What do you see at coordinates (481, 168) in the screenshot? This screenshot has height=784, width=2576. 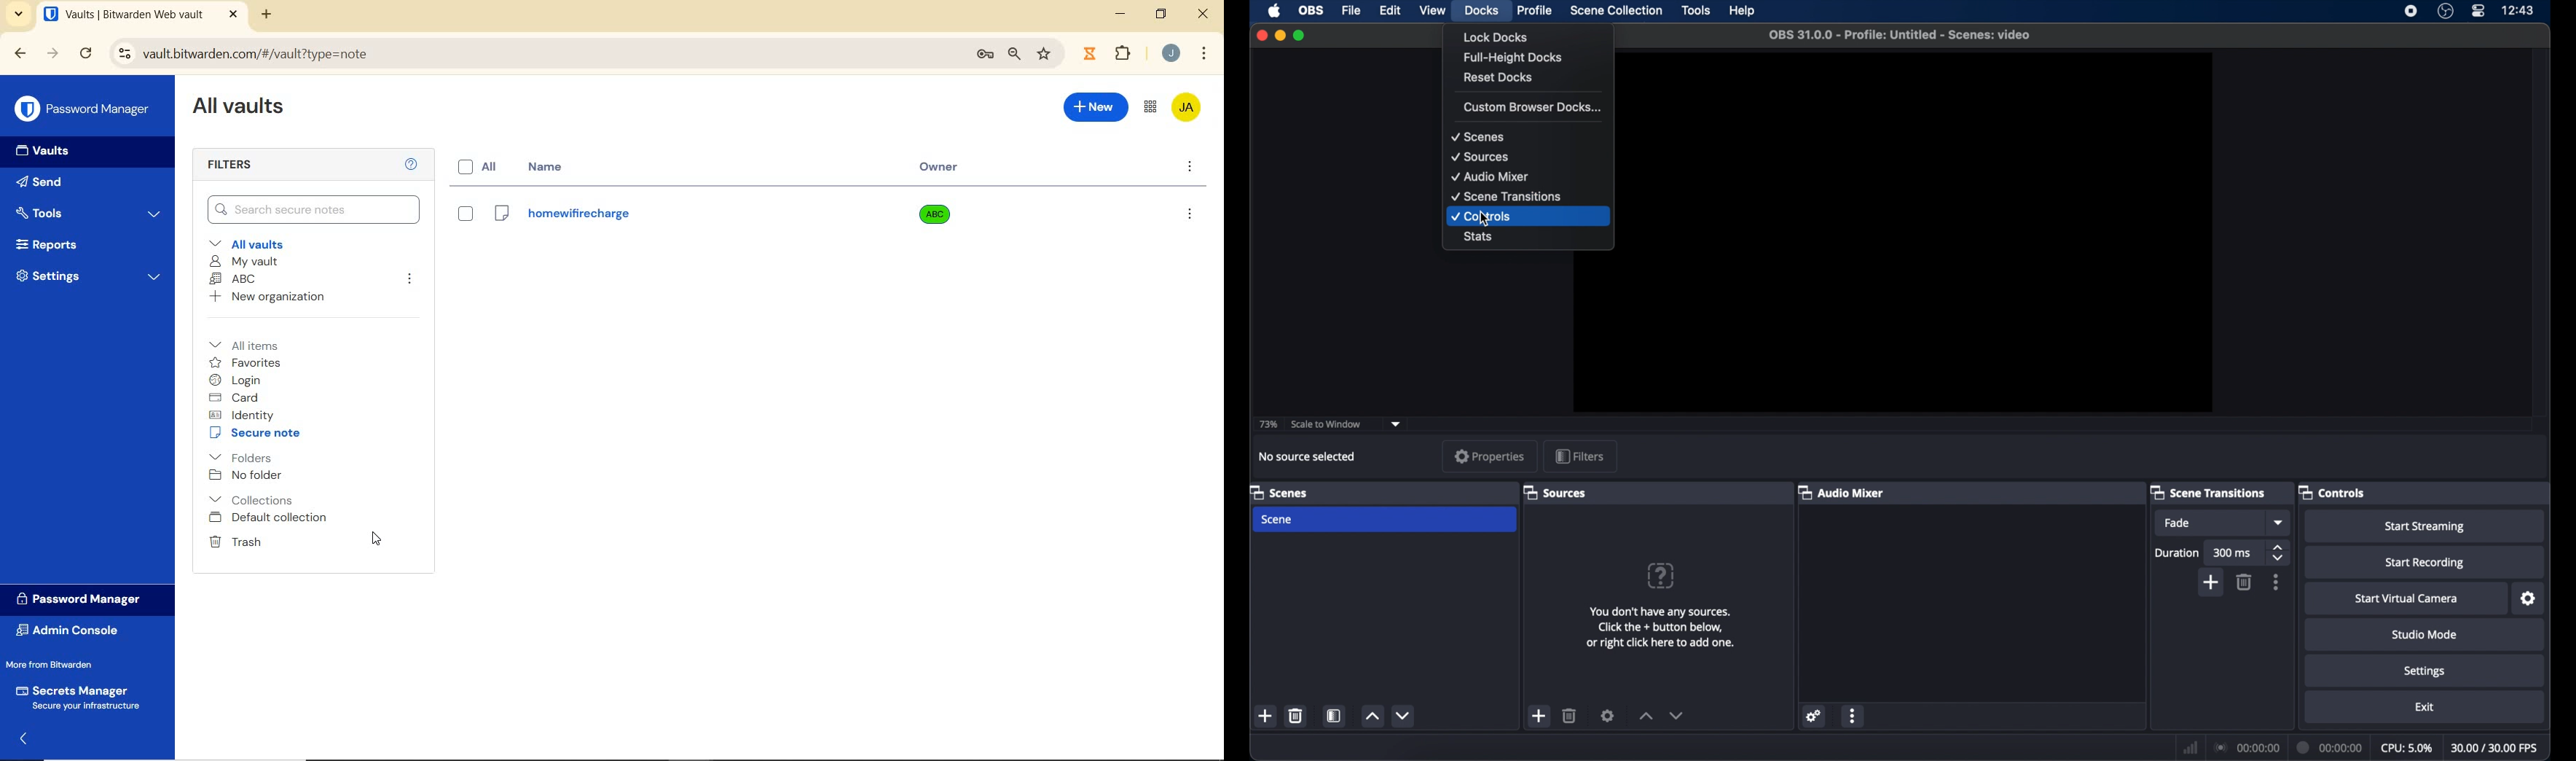 I see `all` at bounding box center [481, 168].